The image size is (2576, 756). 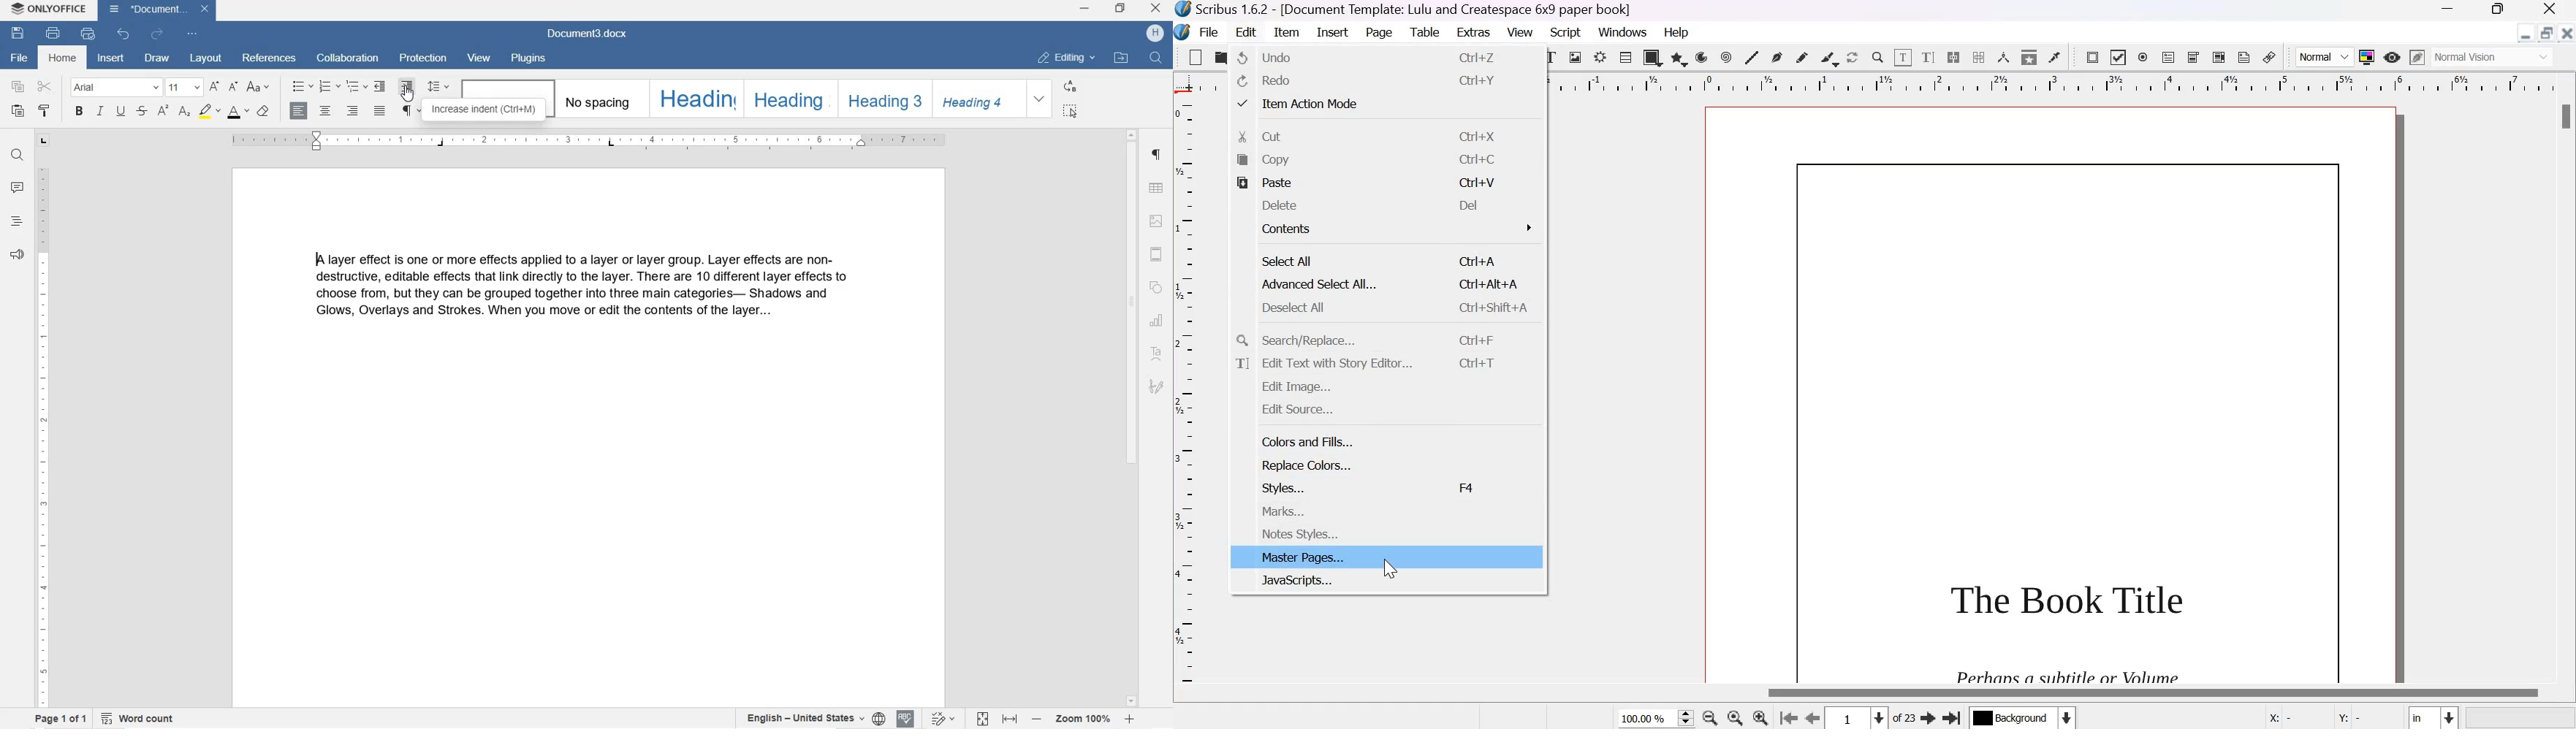 I want to click on Y:, so click(x=2347, y=717).